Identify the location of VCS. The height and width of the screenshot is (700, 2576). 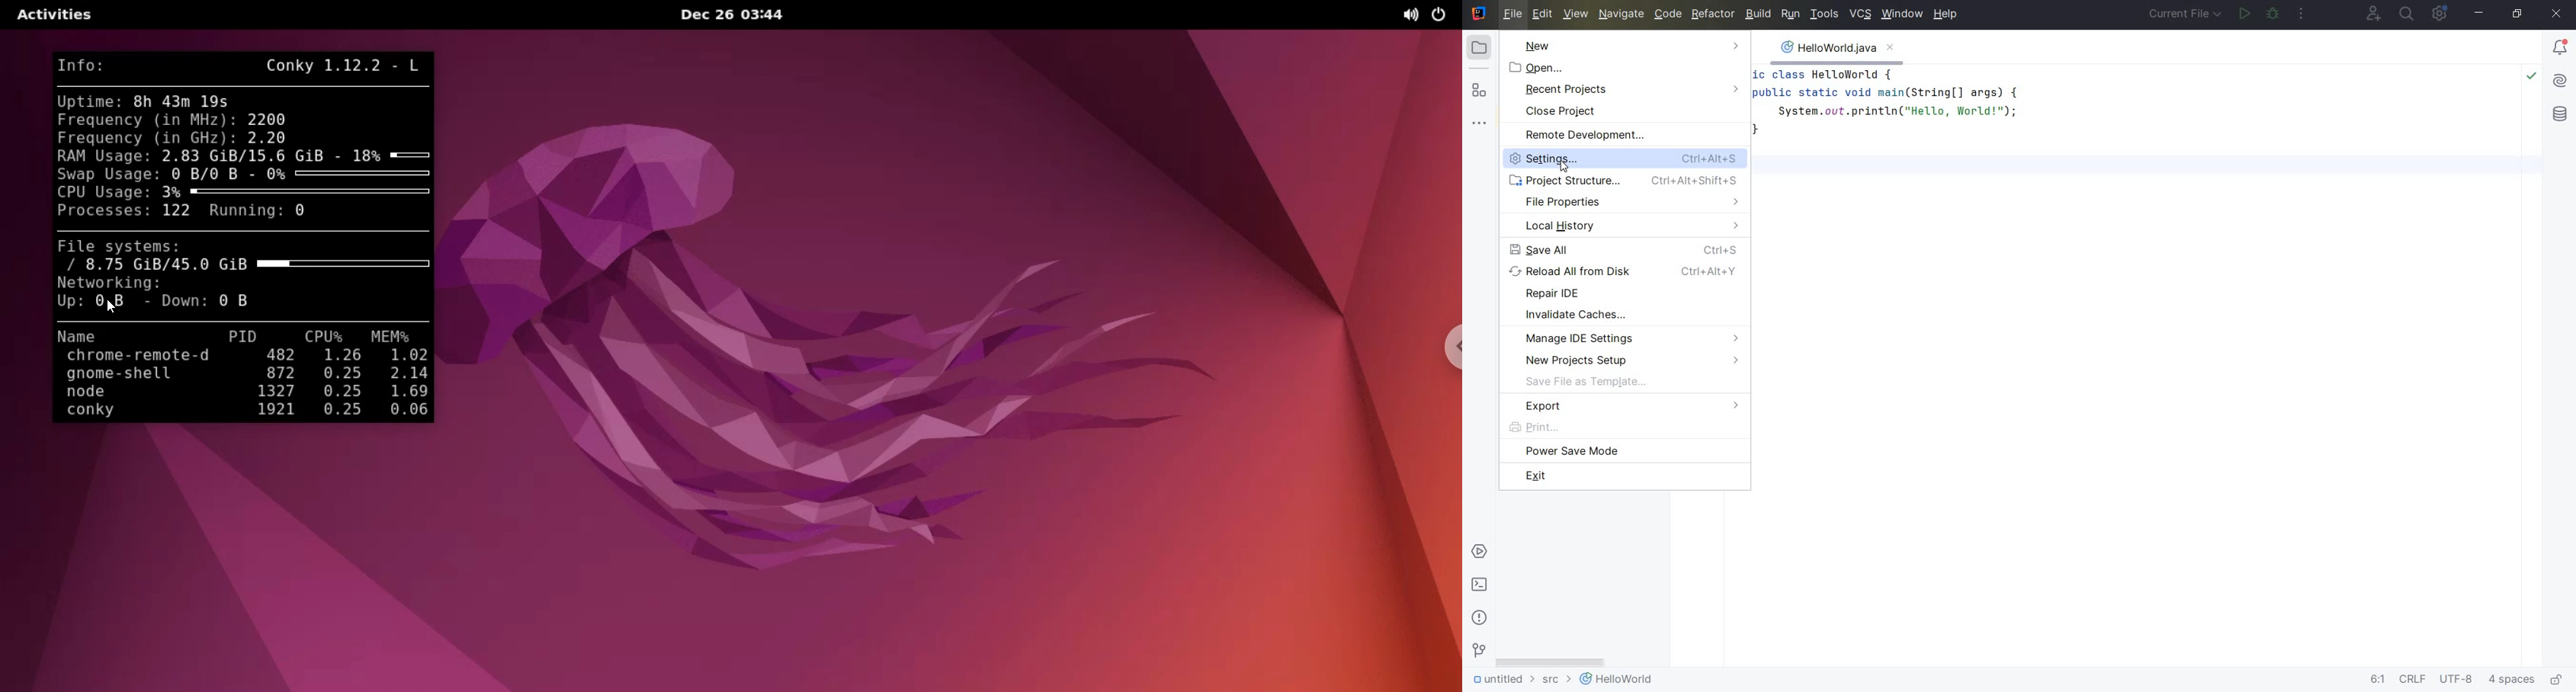
(1861, 15).